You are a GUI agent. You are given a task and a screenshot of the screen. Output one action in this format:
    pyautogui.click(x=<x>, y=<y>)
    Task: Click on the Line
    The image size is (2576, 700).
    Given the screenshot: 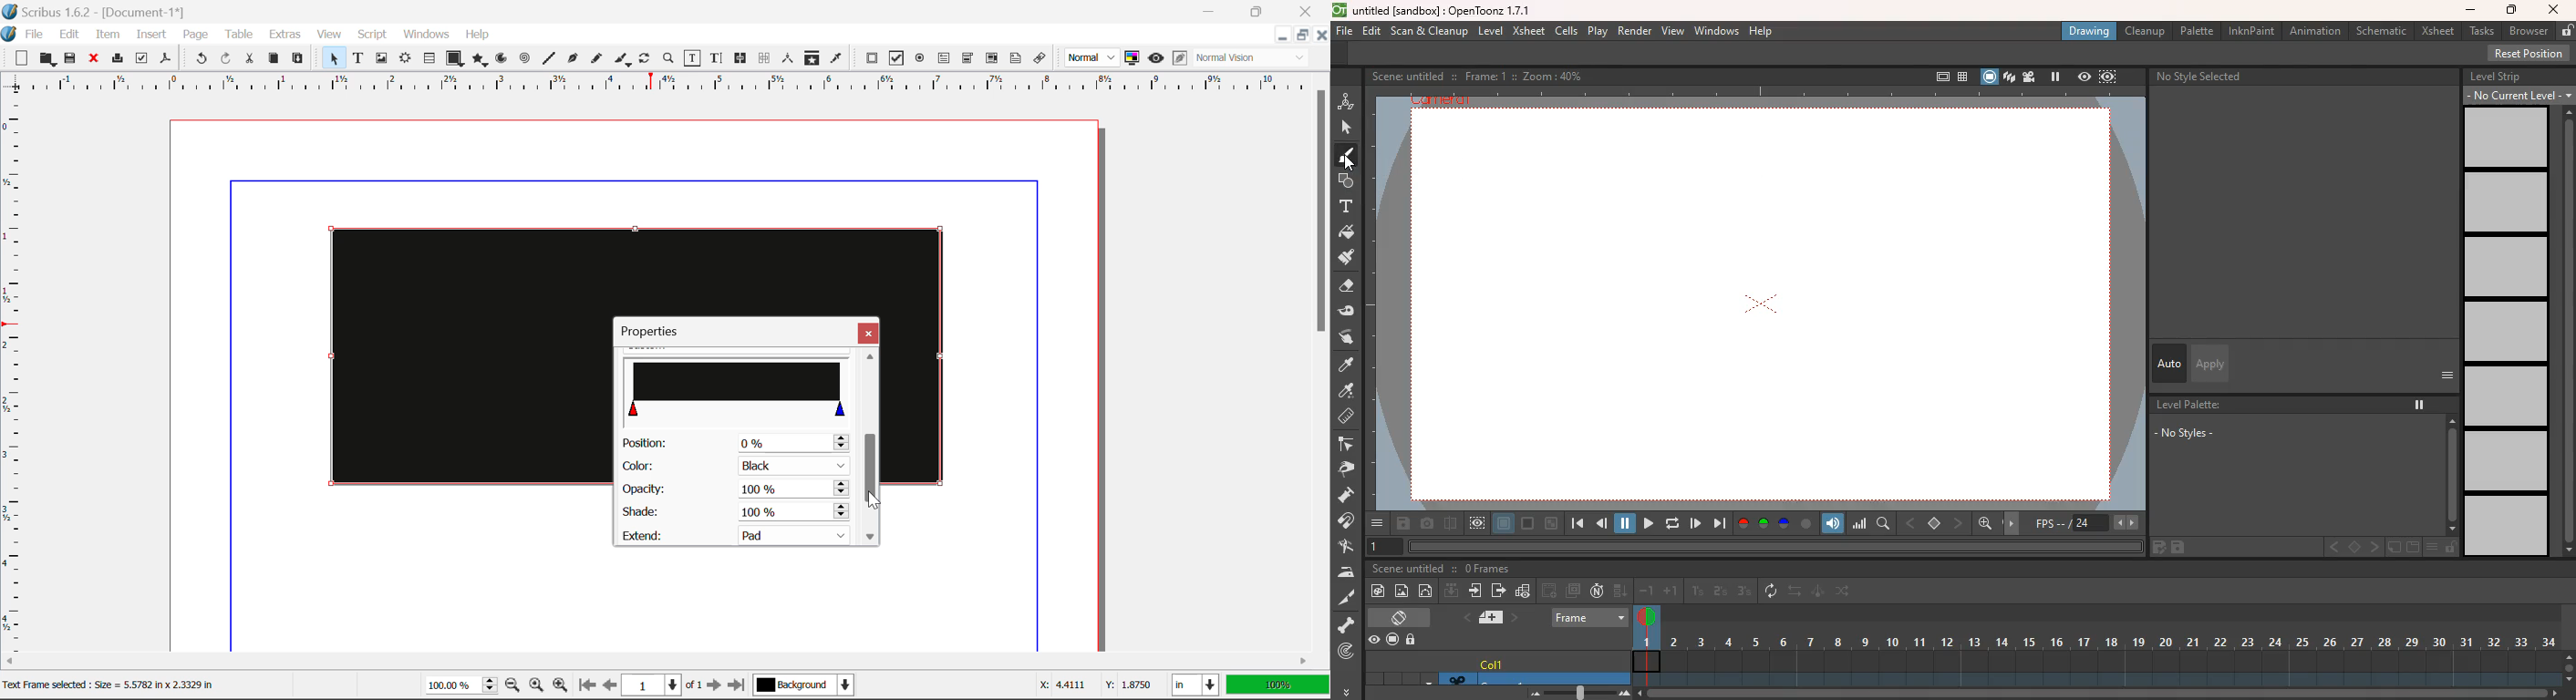 What is the action you would take?
    pyautogui.click(x=549, y=59)
    